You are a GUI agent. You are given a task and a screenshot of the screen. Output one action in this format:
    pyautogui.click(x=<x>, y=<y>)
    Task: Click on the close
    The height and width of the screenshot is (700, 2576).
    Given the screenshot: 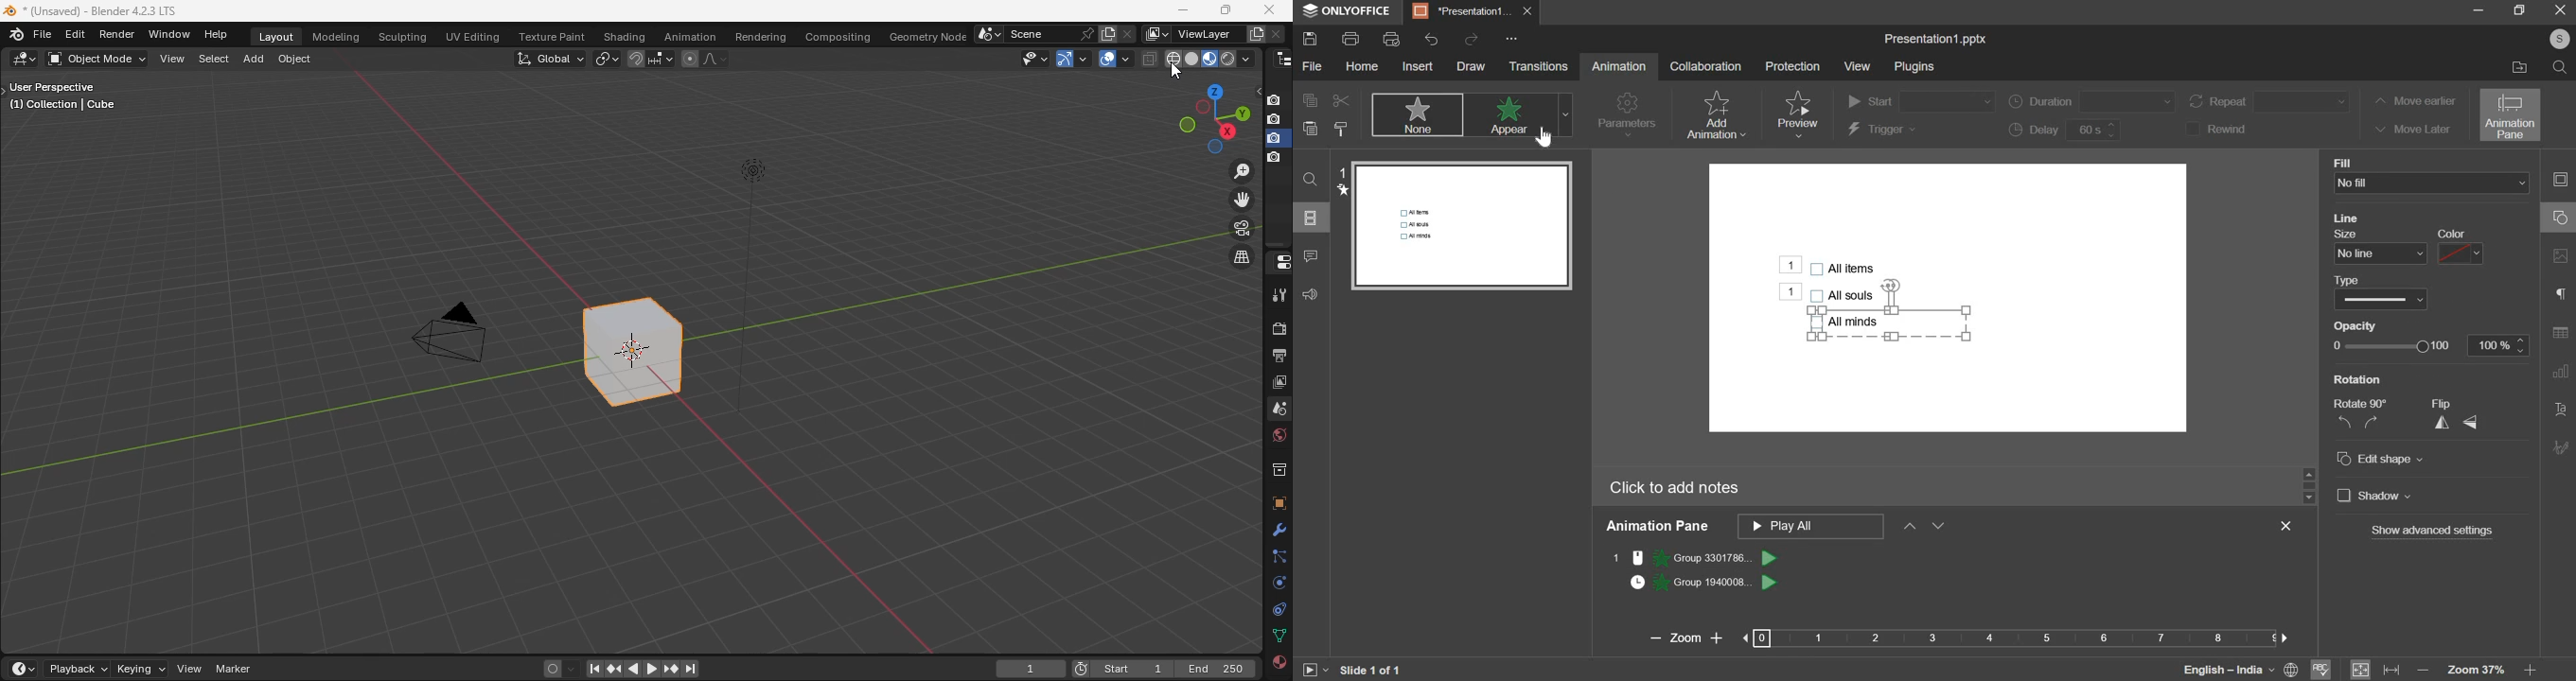 What is the action you would take?
    pyautogui.click(x=1268, y=9)
    